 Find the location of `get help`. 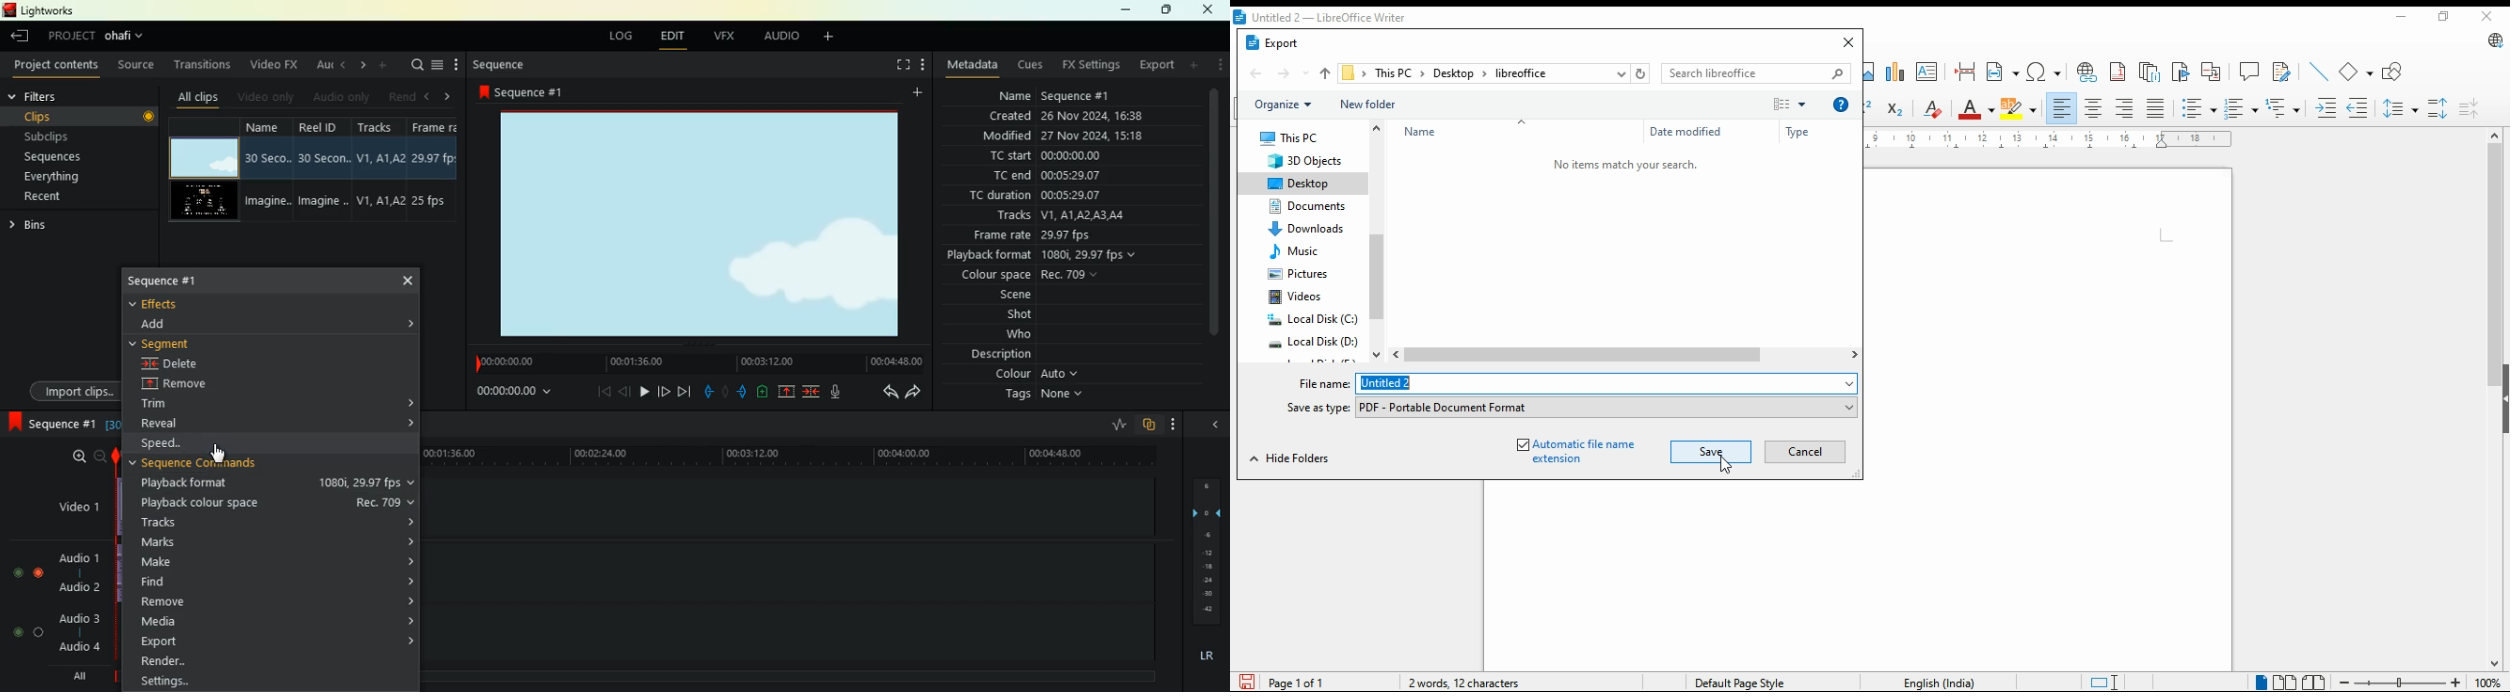

get help is located at coordinates (1840, 106).